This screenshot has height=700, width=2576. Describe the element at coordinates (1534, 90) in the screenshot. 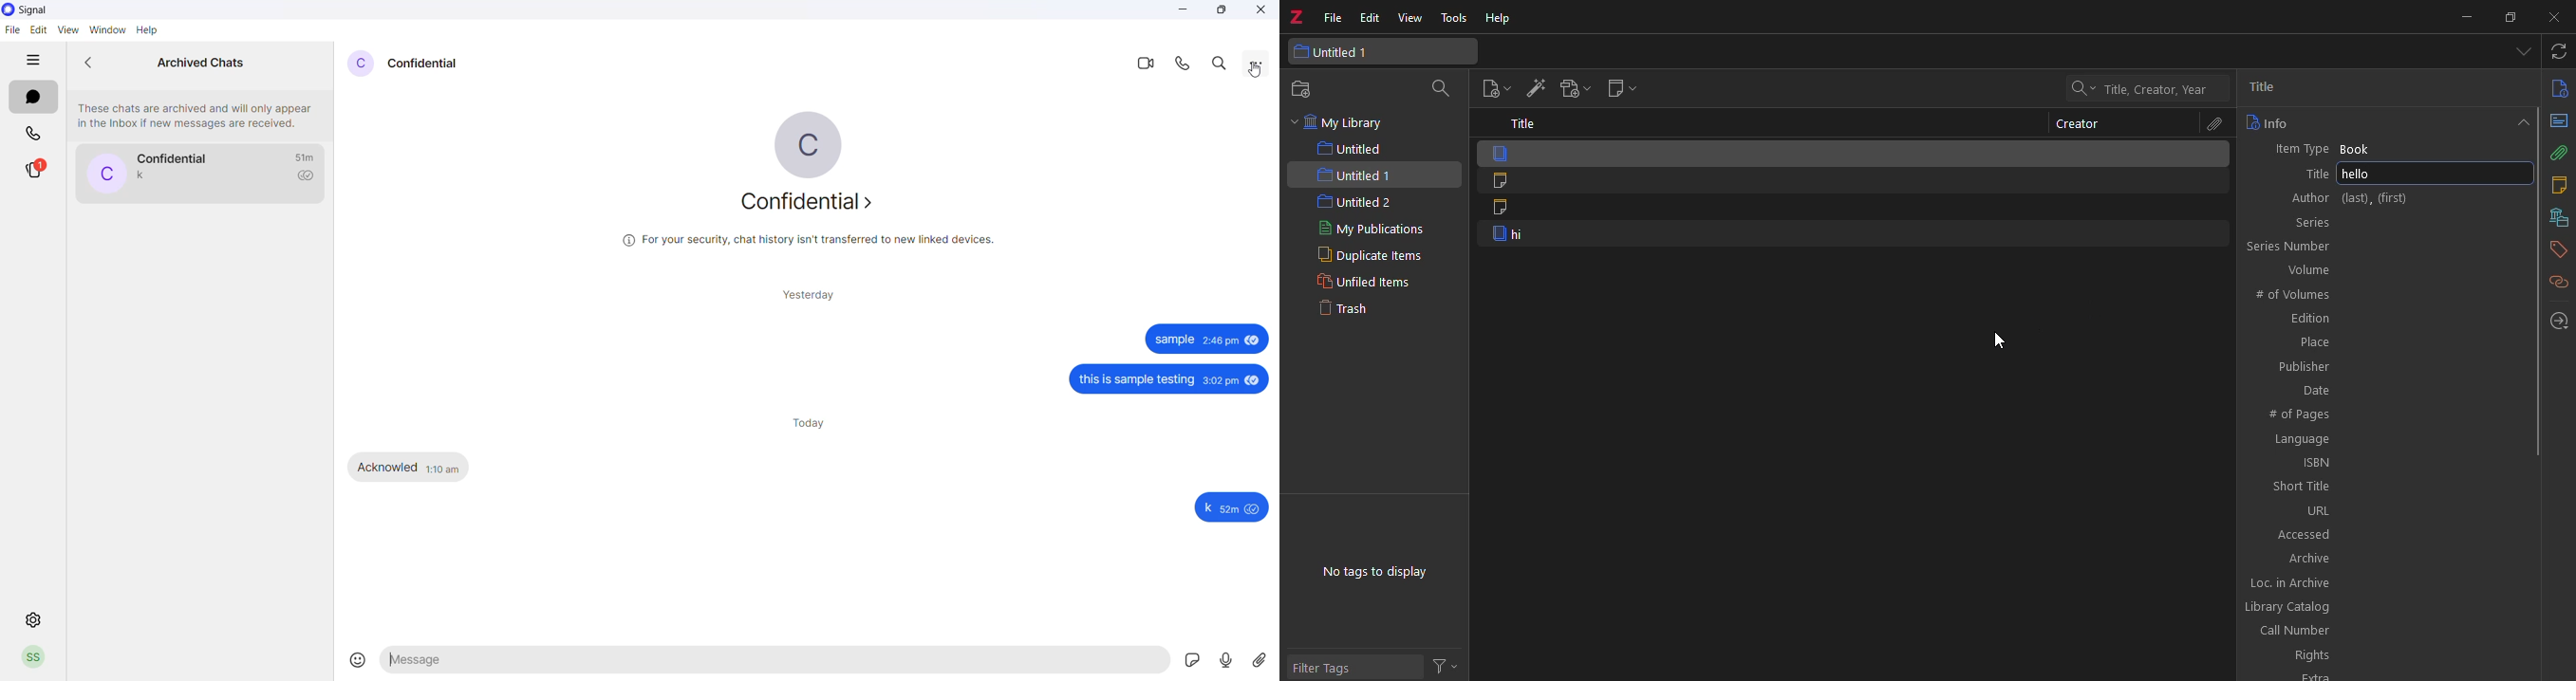

I see `add item` at that location.